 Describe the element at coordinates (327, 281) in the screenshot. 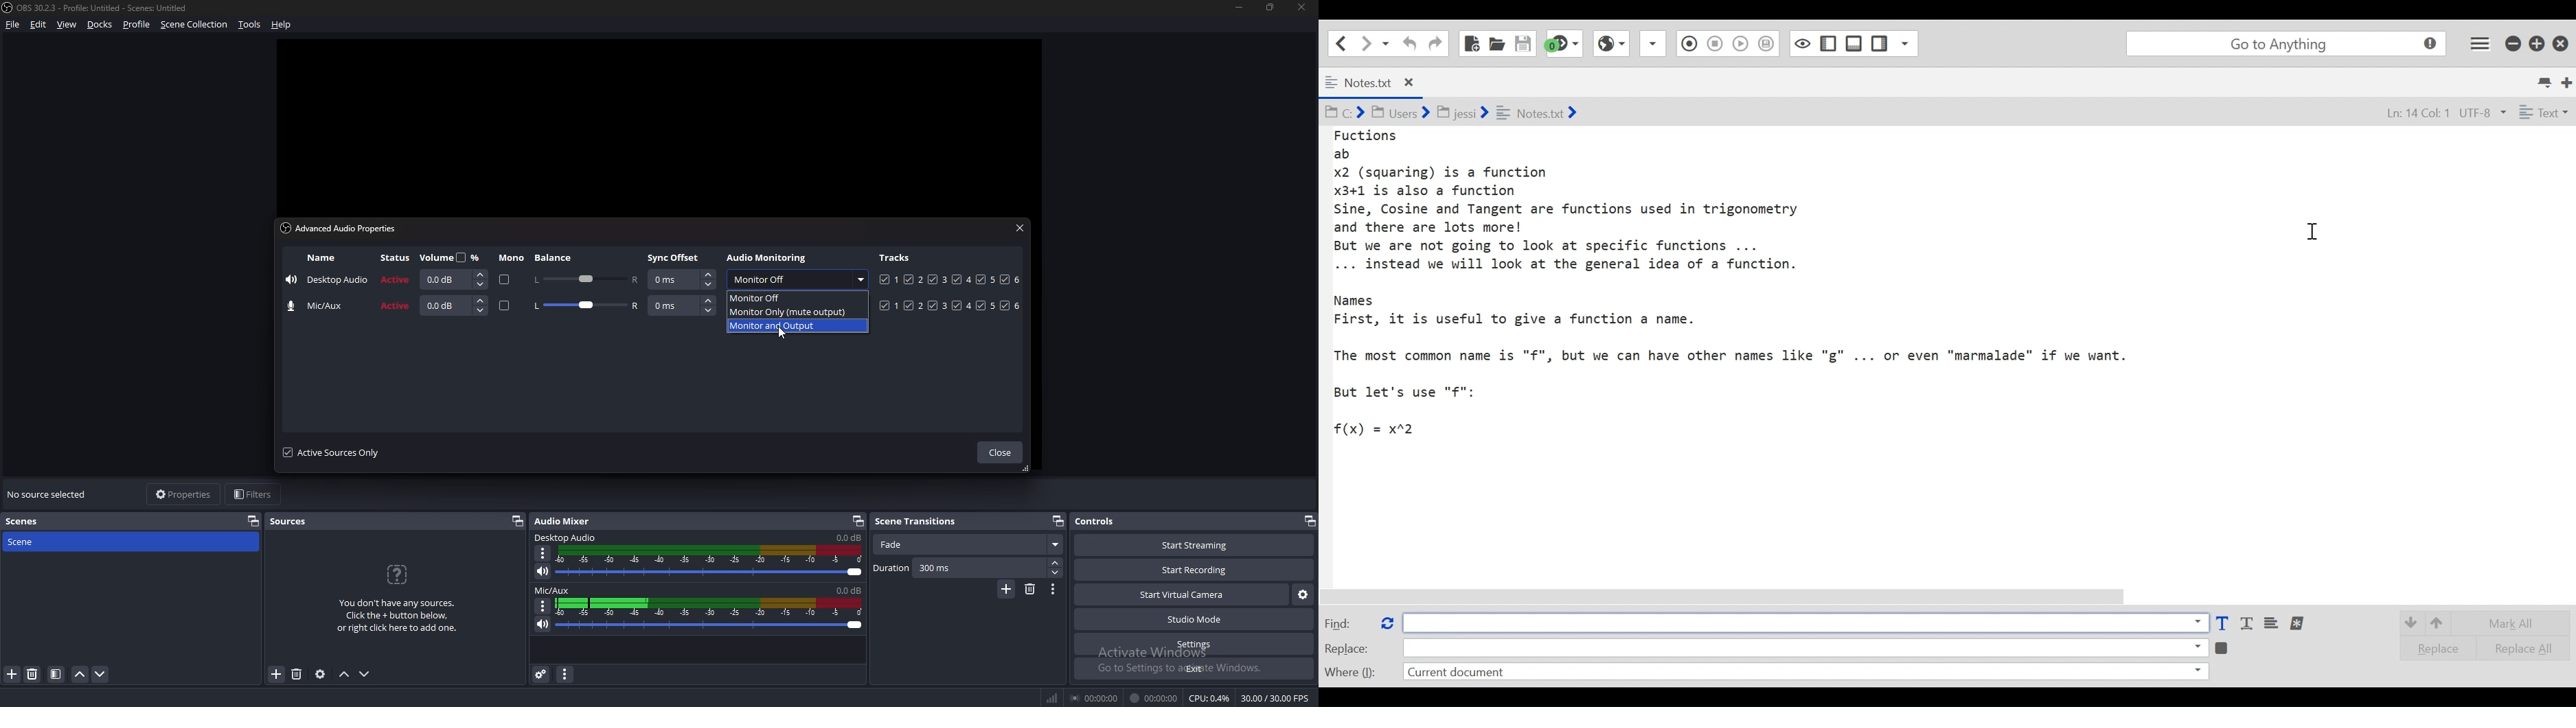

I see `desktop audio` at that location.